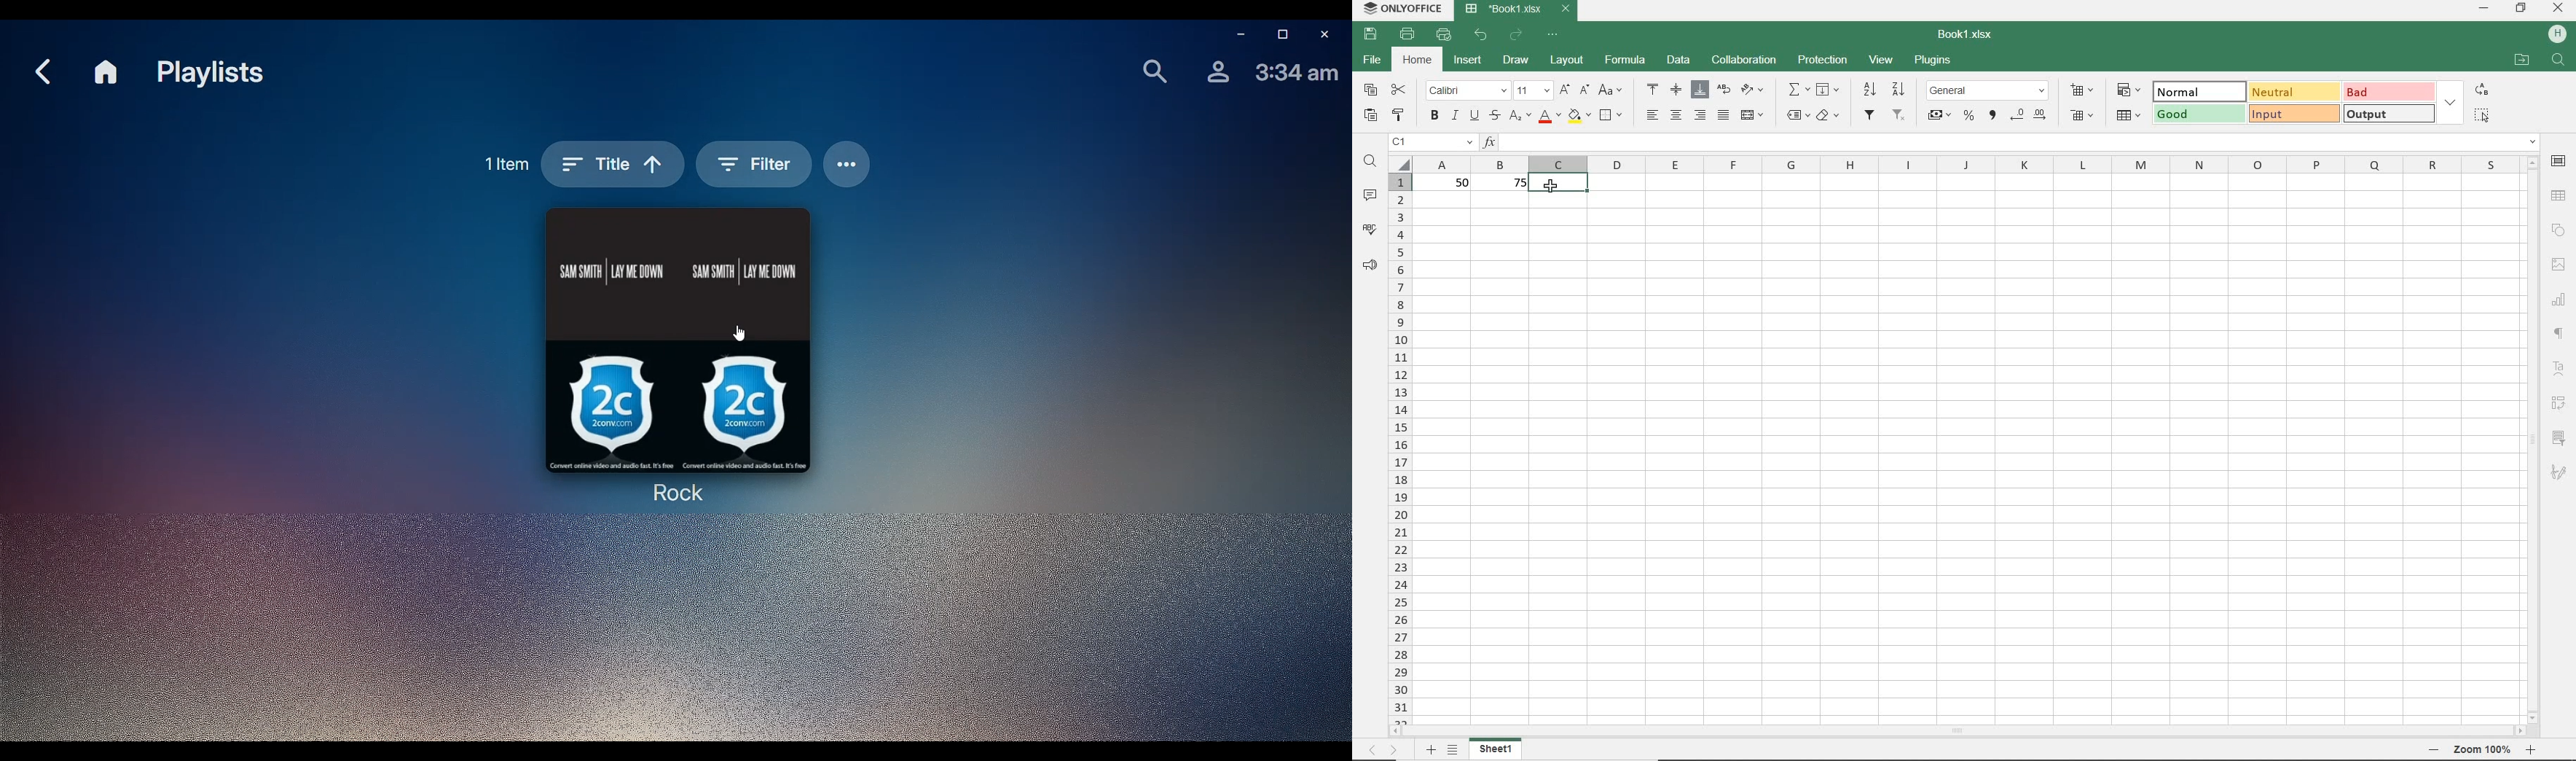 The width and height of the screenshot is (2576, 784). What do you see at coordinates (1468, 61) in the screenshot?
I see `insert` at bounding box center [1468, 61].